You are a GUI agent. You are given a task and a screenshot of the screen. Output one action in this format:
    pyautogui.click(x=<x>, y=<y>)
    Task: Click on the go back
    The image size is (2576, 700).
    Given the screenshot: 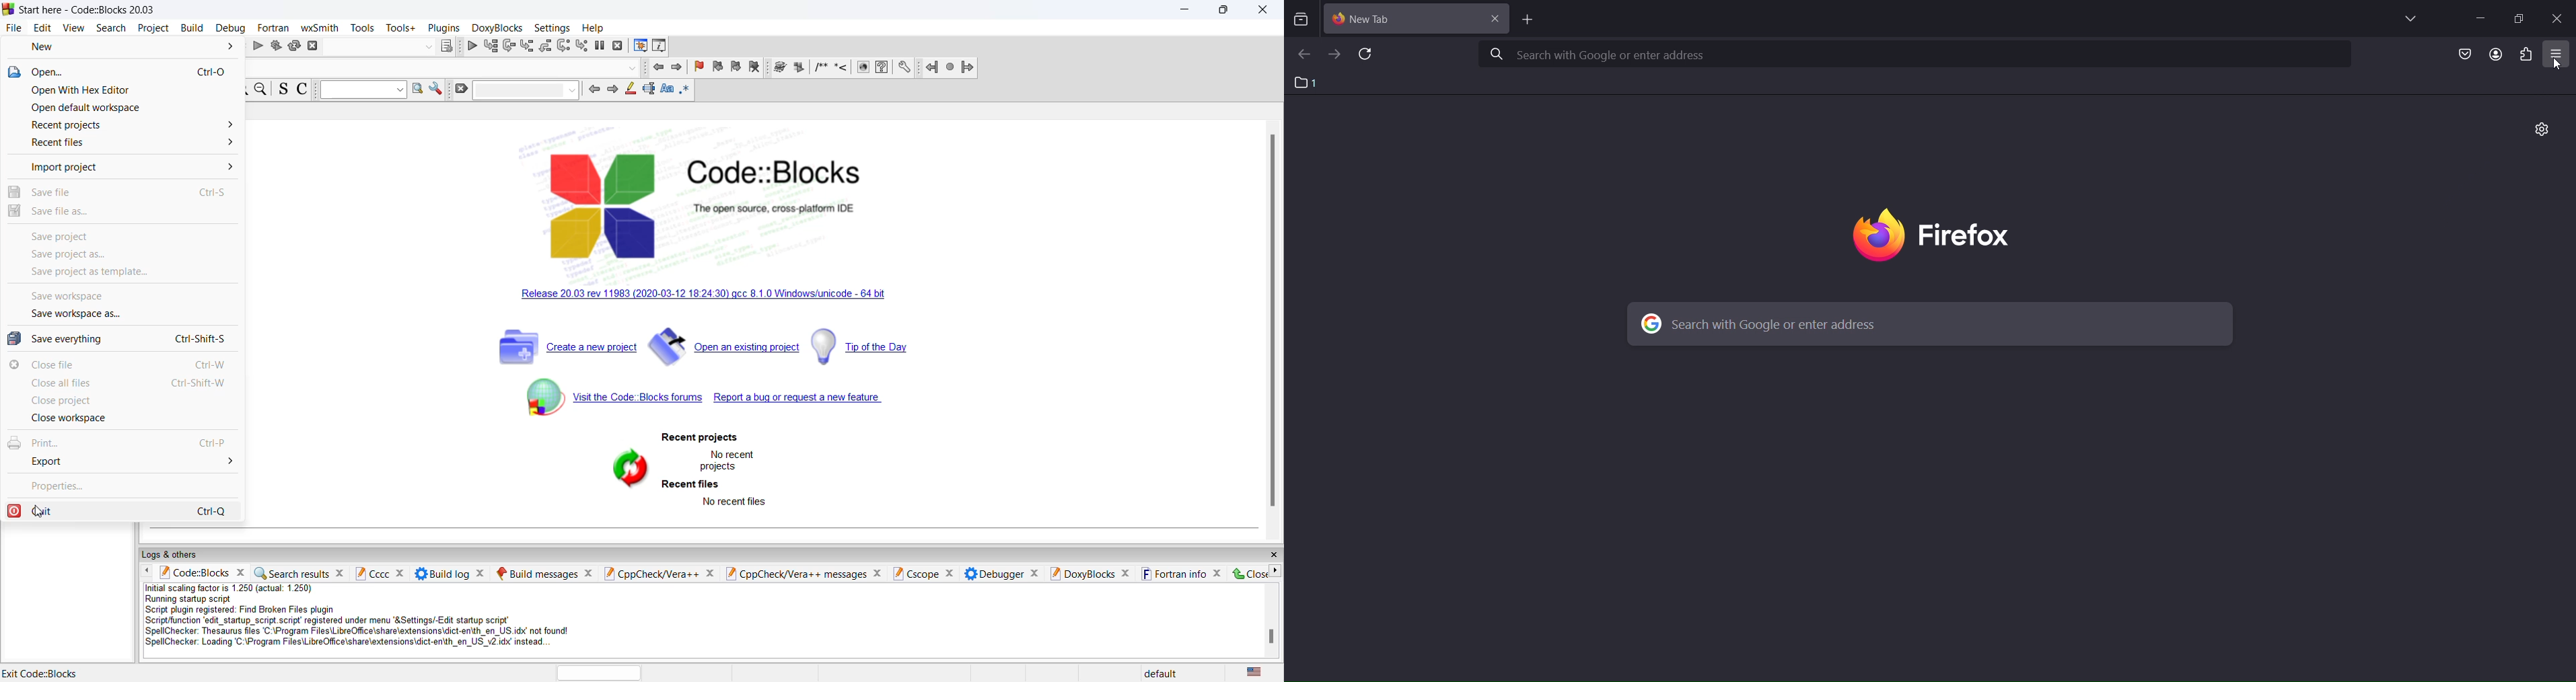 What is the action you would take?
    pyautogui.click(x=659, y=68)
    